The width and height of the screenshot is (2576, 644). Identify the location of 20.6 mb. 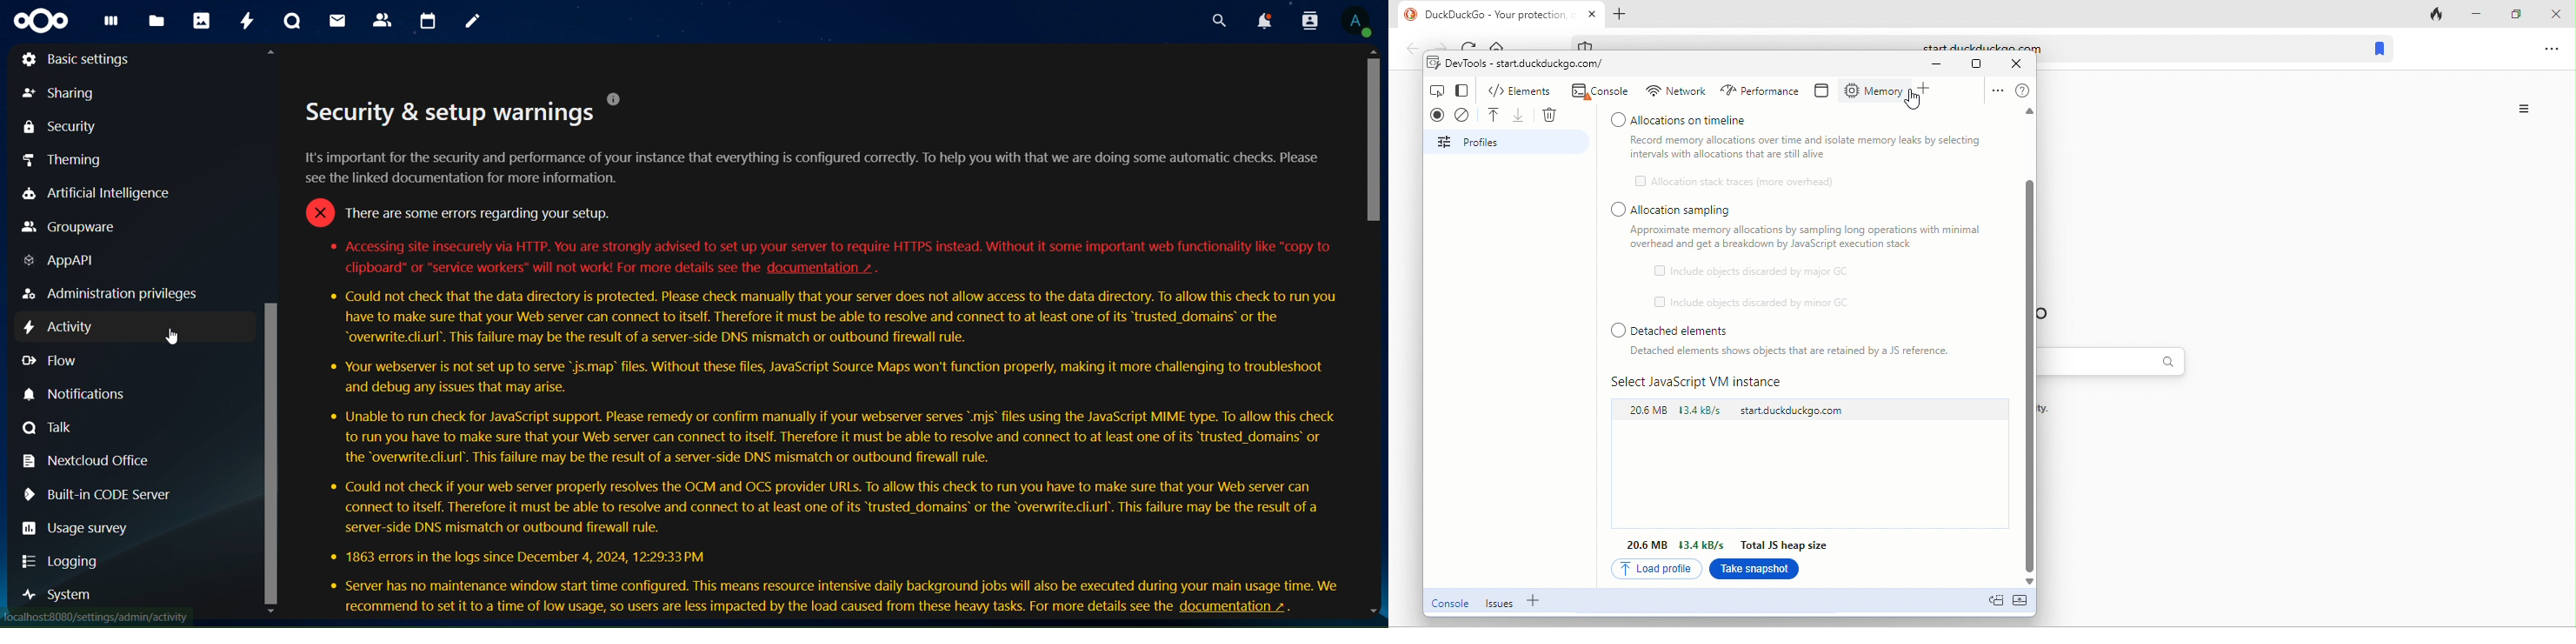
(1647, 409).